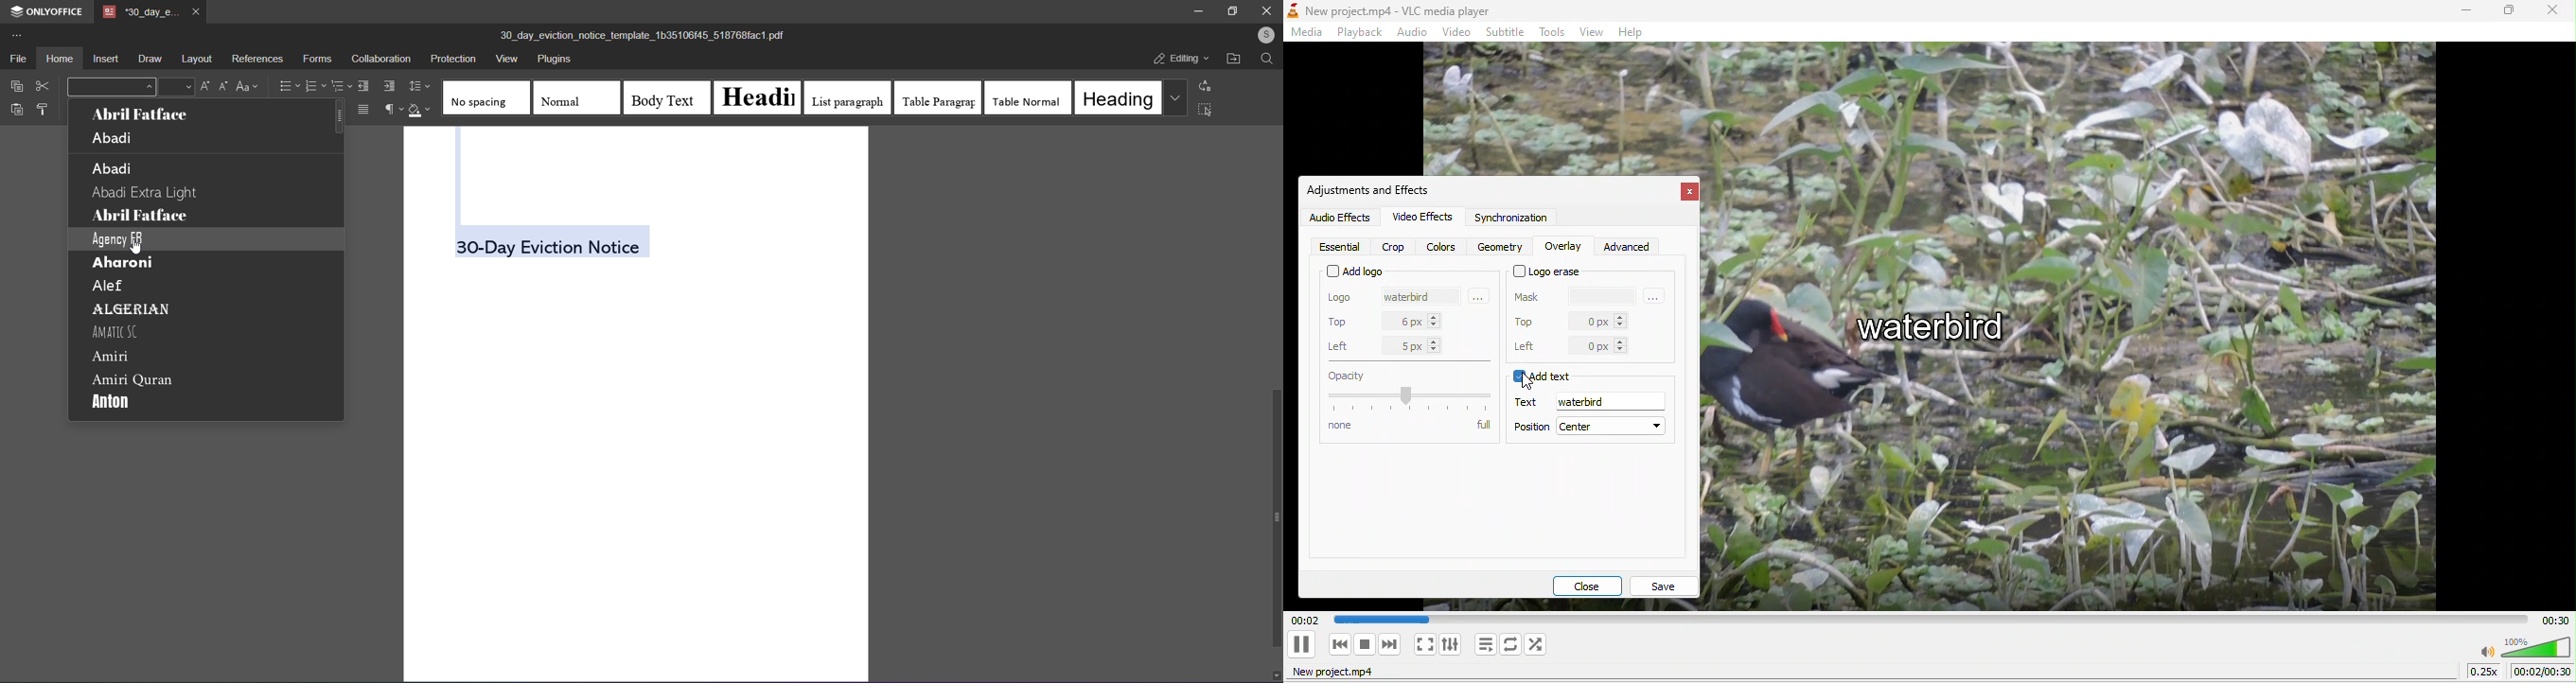 Image resolution: width=2576 pixels, height=700 pixels. I want to click on left, so click(1342, 345).